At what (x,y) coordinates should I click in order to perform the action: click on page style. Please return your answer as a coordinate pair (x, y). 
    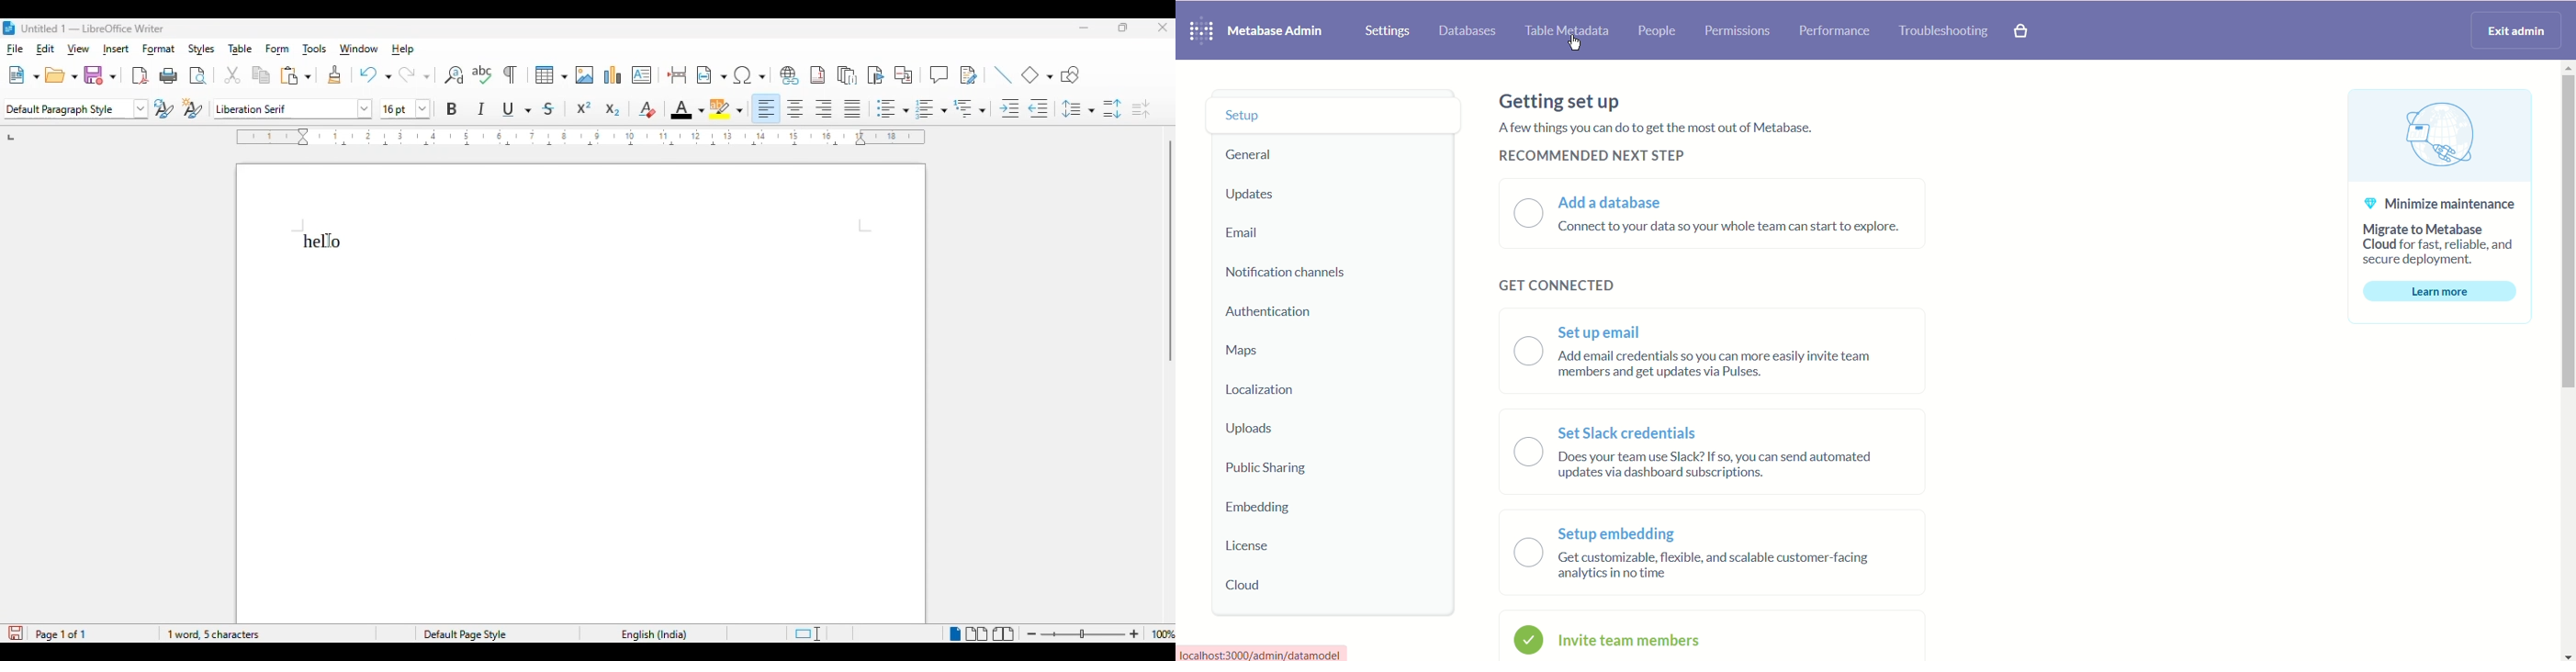
    Looking at the image, I should click on (466, 634).